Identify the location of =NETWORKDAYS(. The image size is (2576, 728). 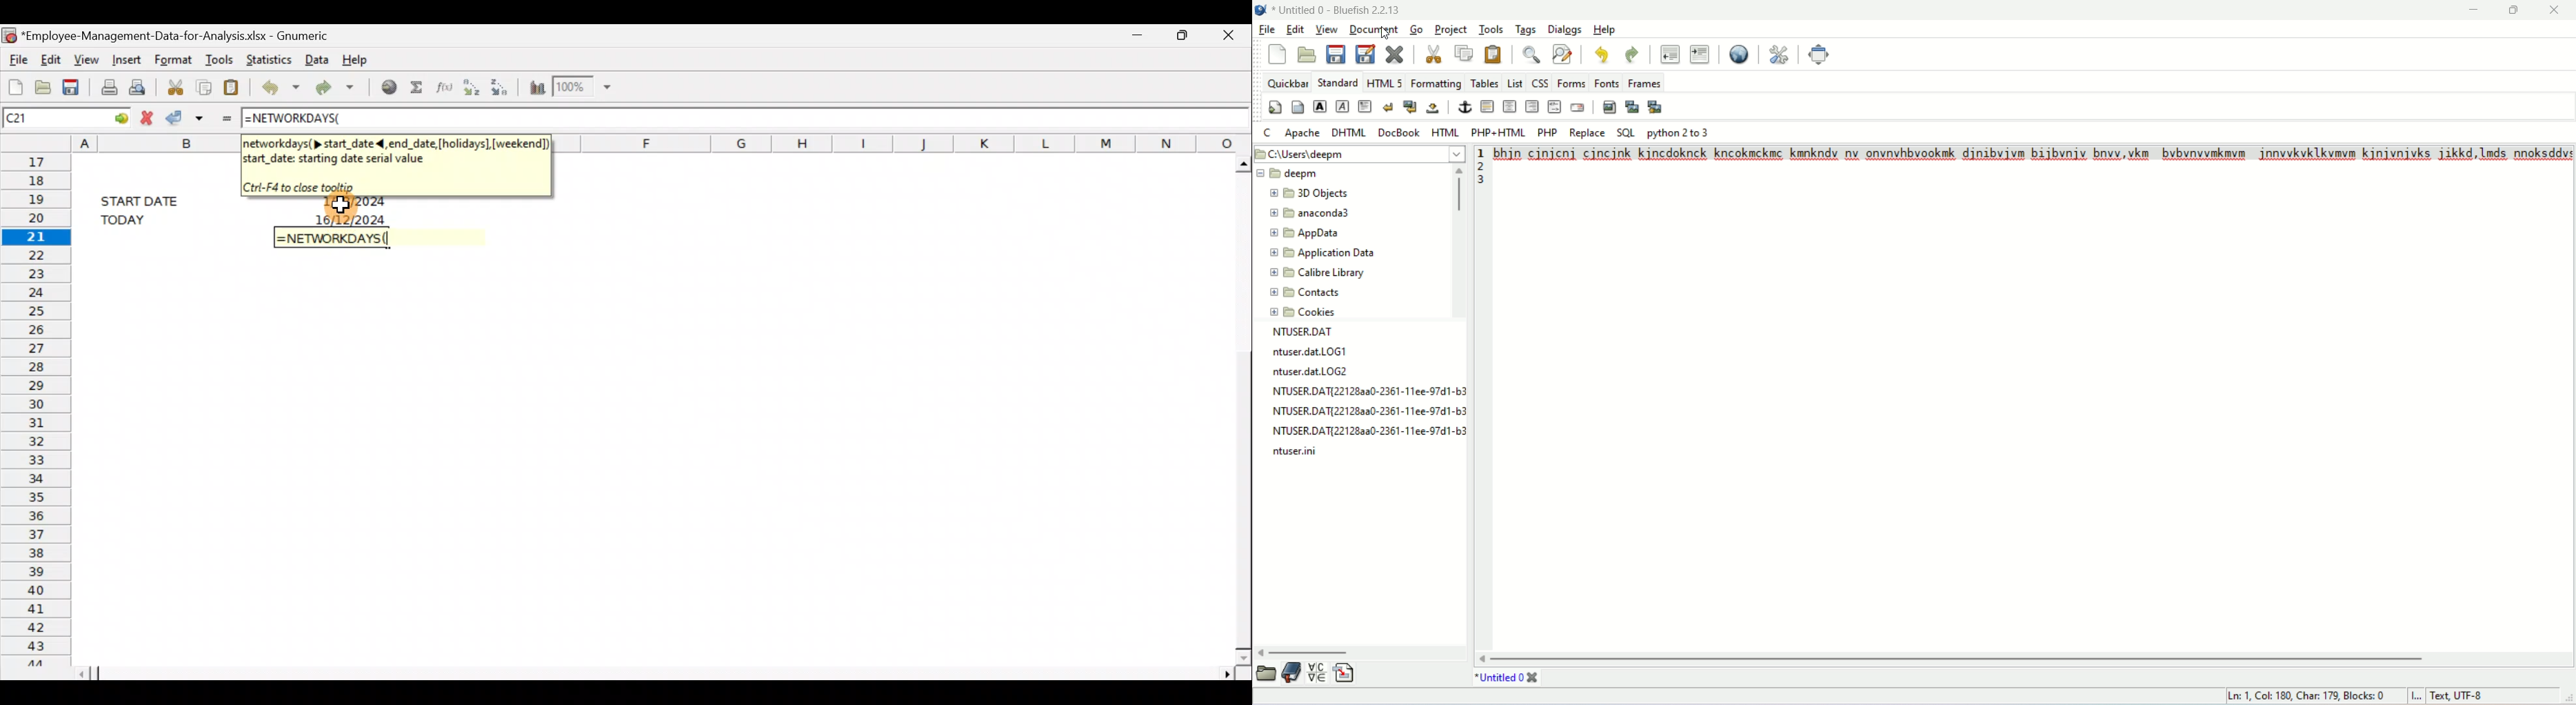
(335, 238).